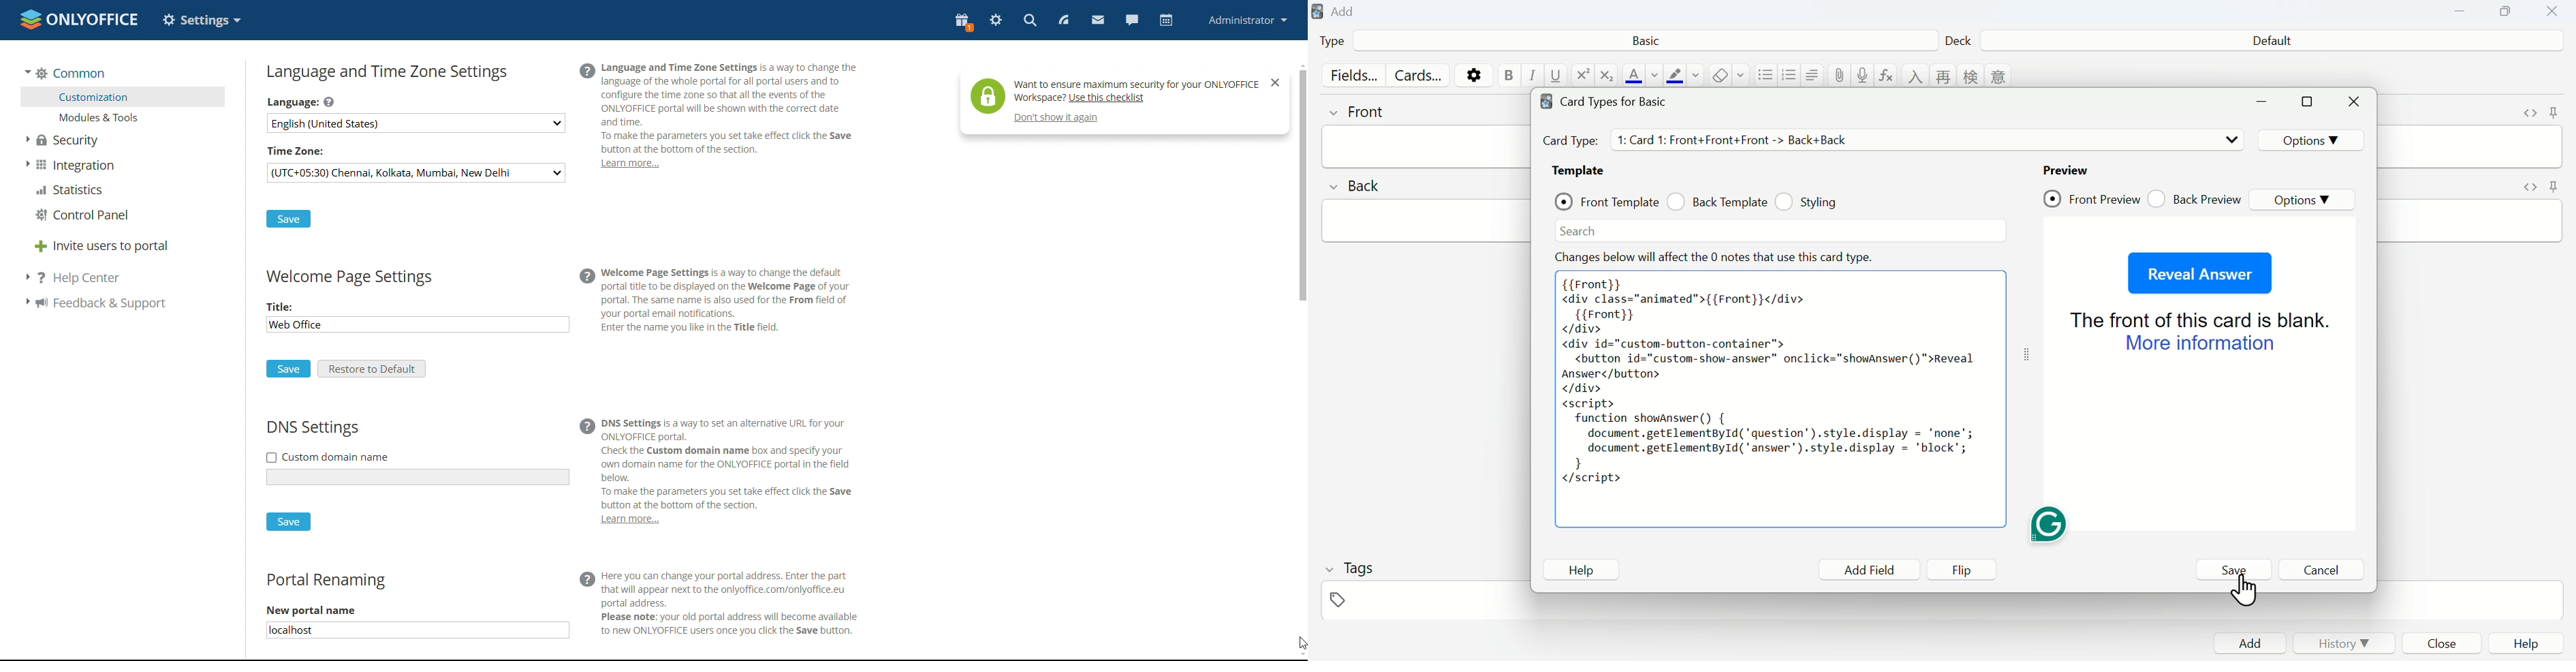 This screenshot has width=2576, height=672. I want to click on Minimize, so click(2465, 15).